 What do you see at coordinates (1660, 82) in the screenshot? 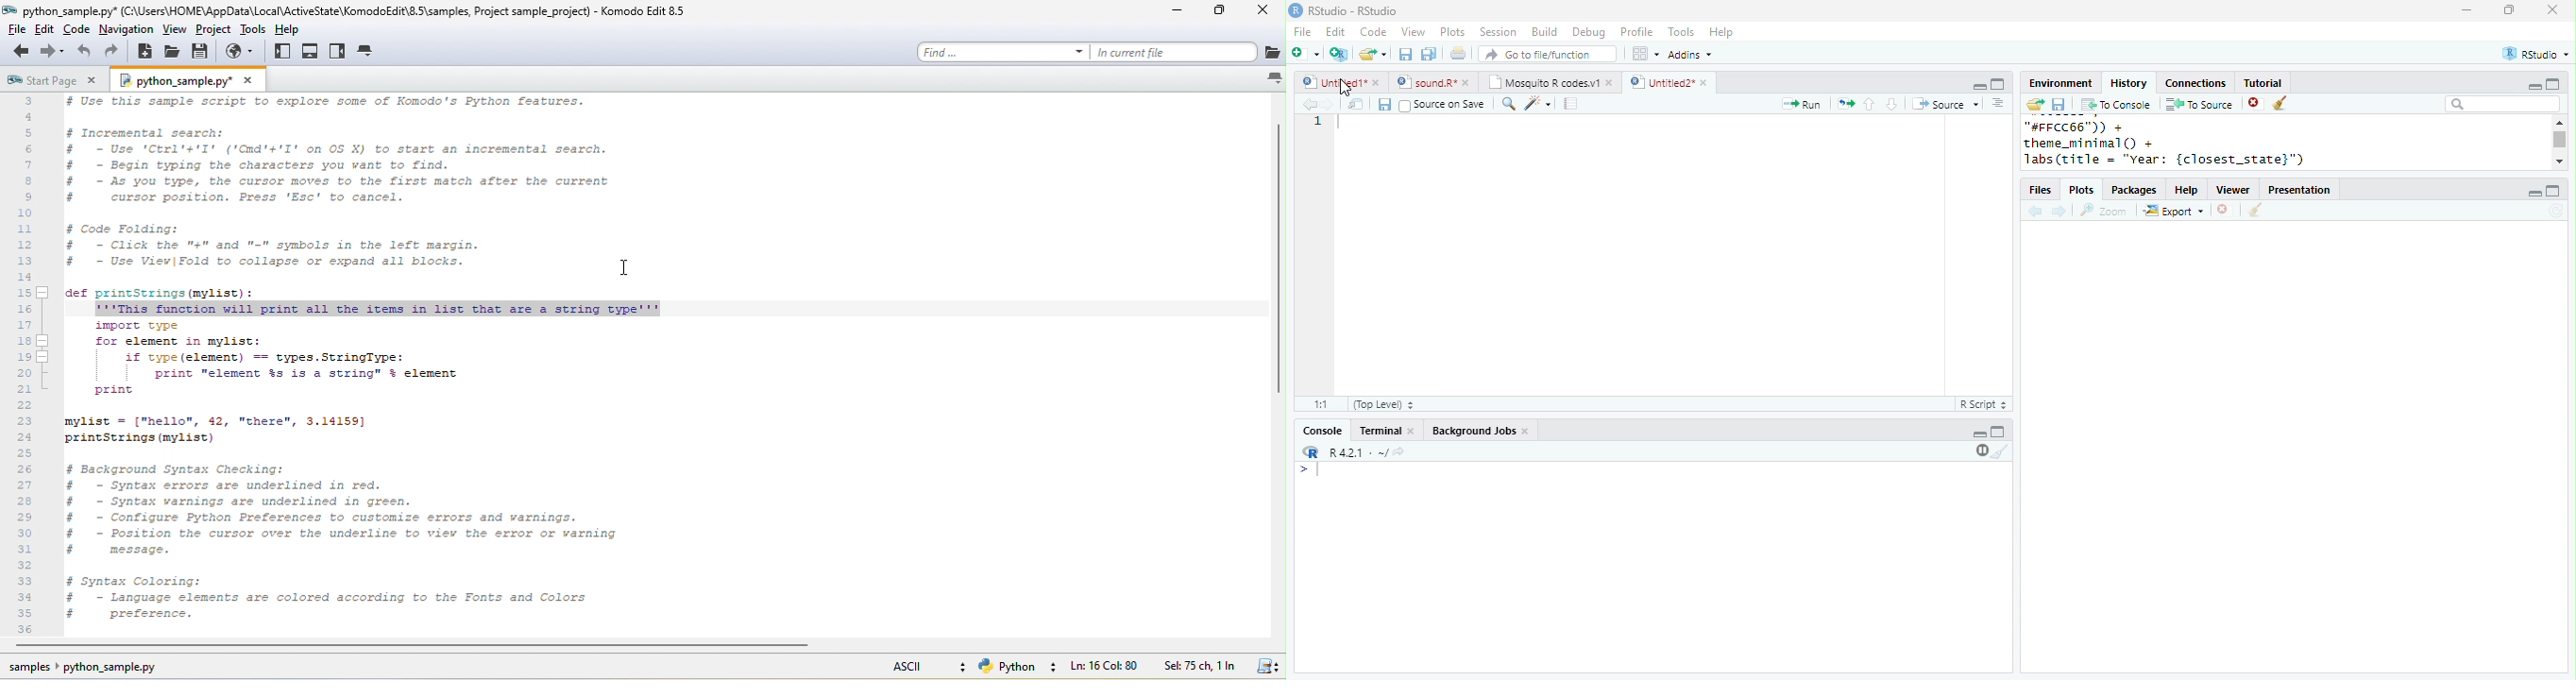
I see `Untitled2` at bounding box center [1660, 82].